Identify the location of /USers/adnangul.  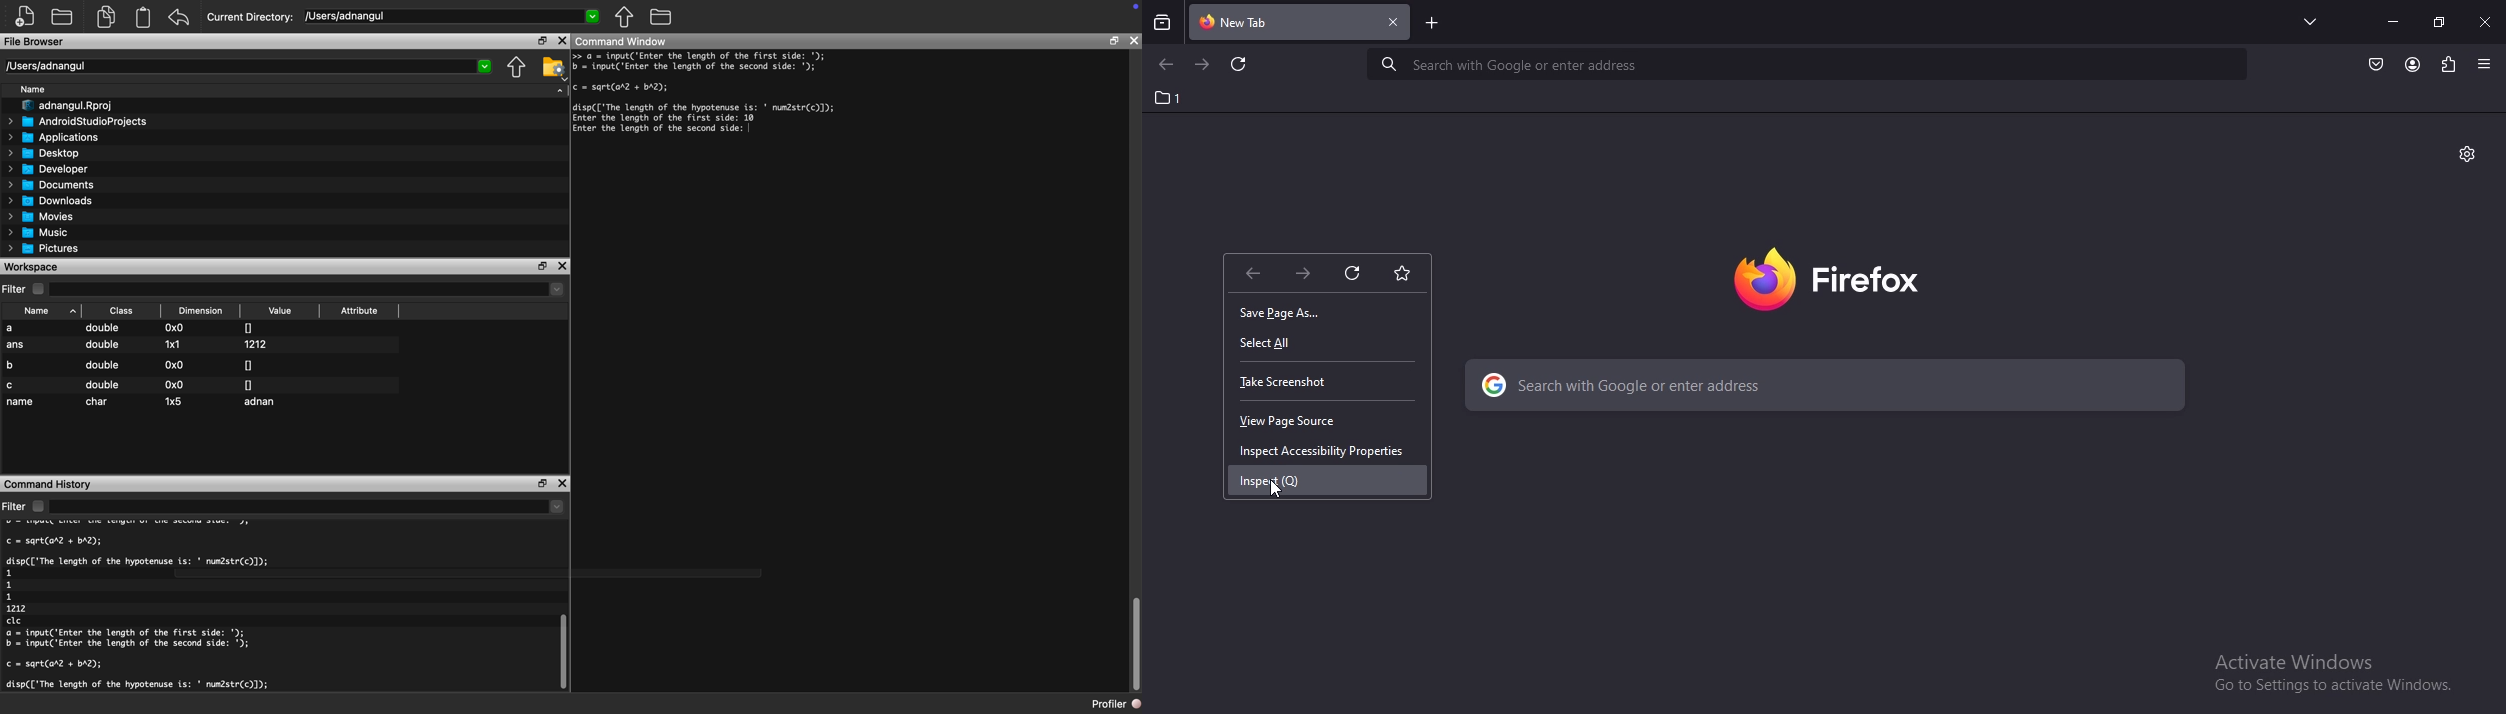
(453, 16).